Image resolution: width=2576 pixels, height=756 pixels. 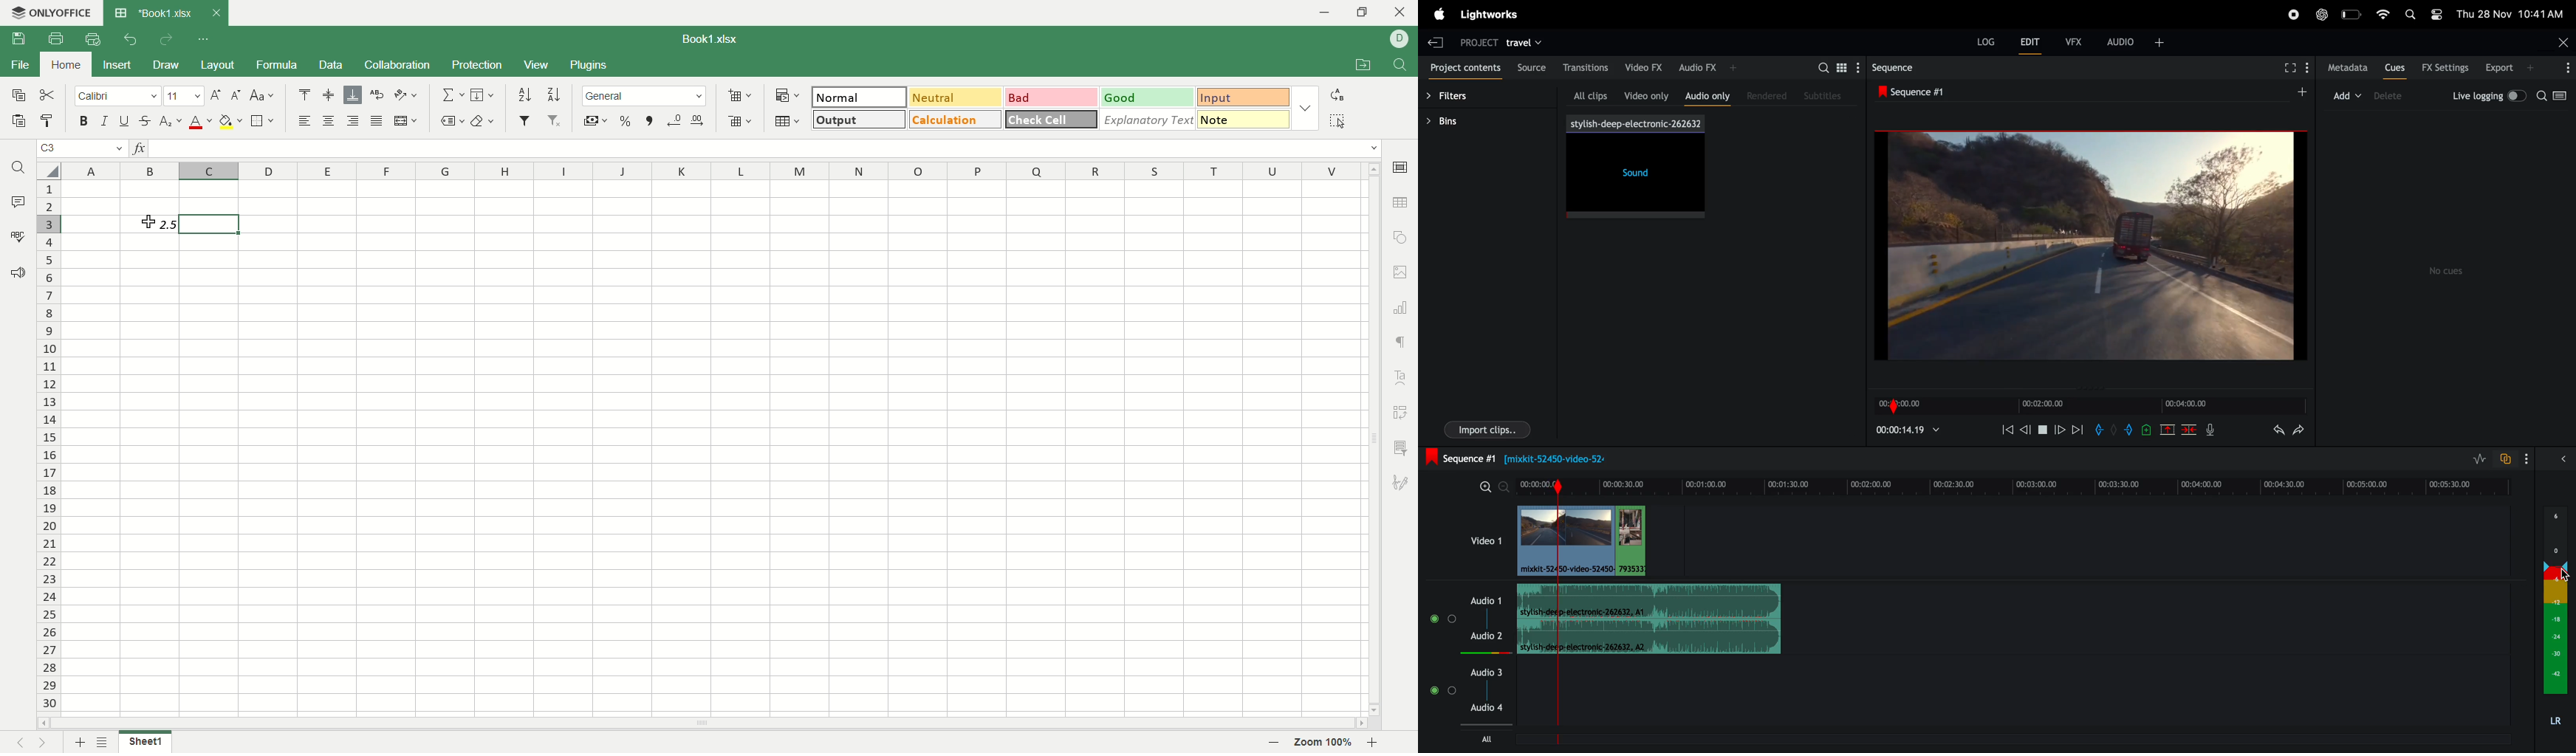 What do you see at coordinates (2383, 13) in the screenshot?
I see `wifi` at bounding box center [2383, 13].